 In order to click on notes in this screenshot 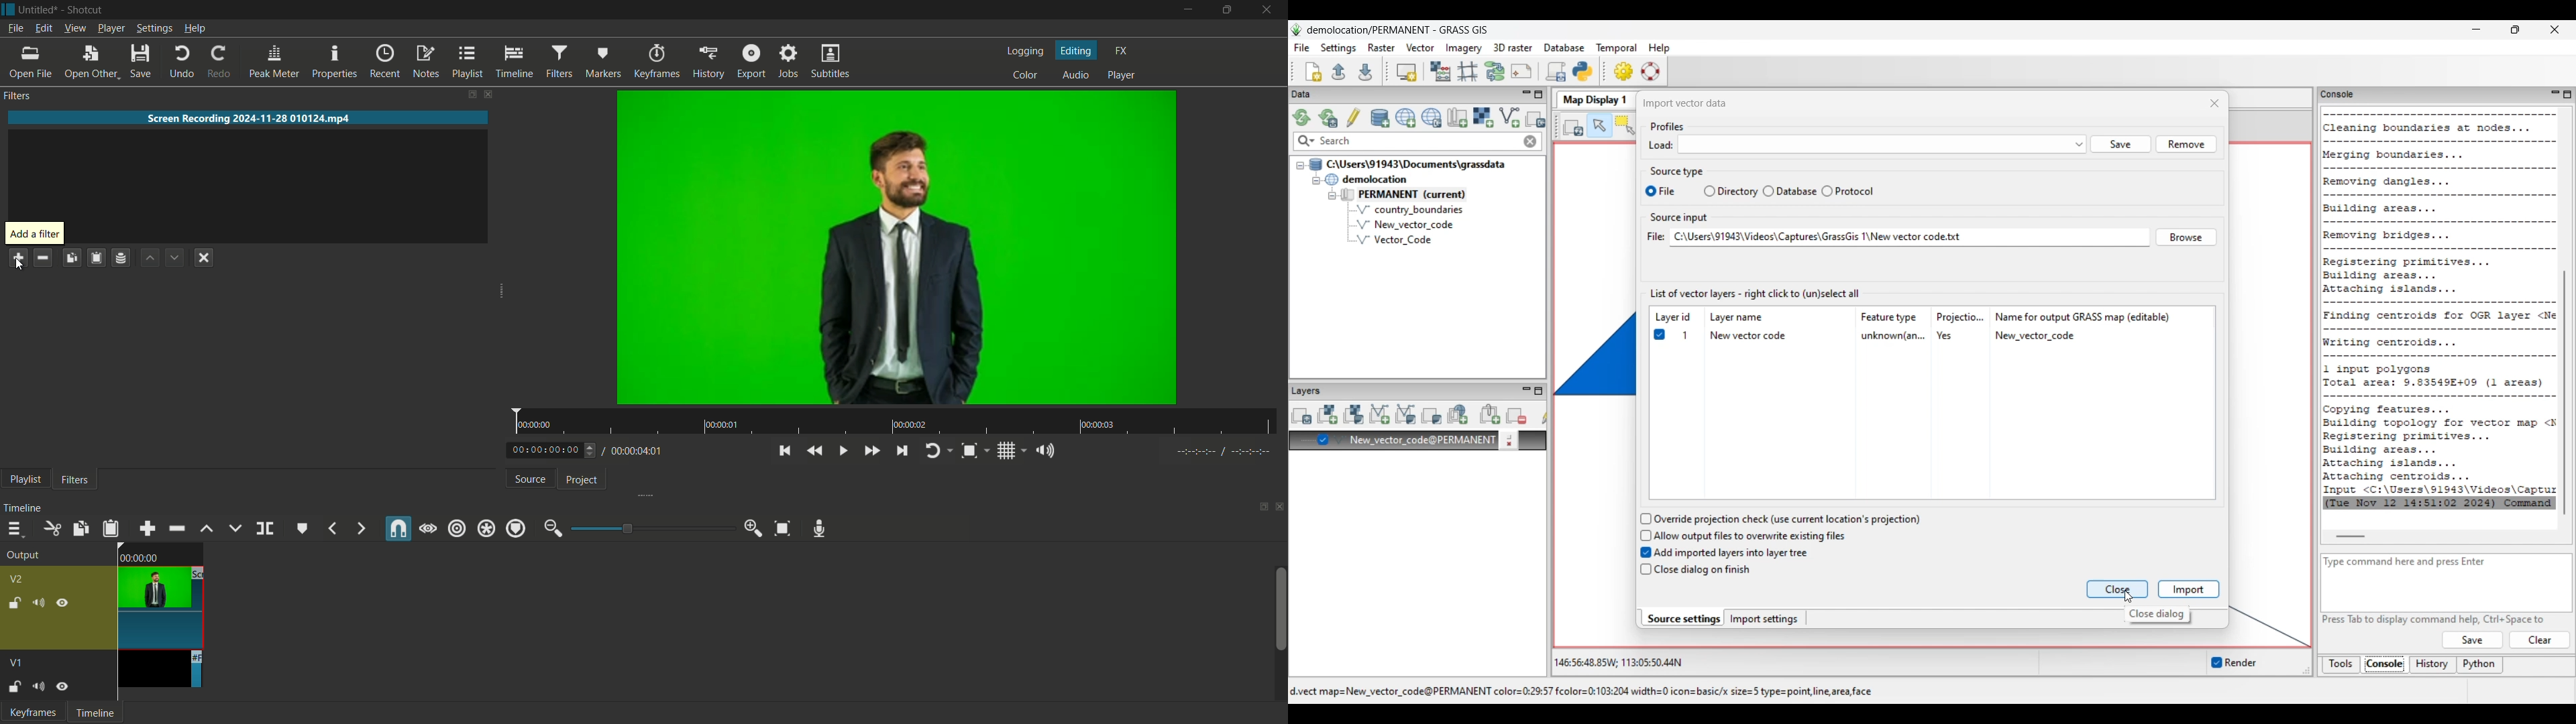, I will do `click(425, 62)`.